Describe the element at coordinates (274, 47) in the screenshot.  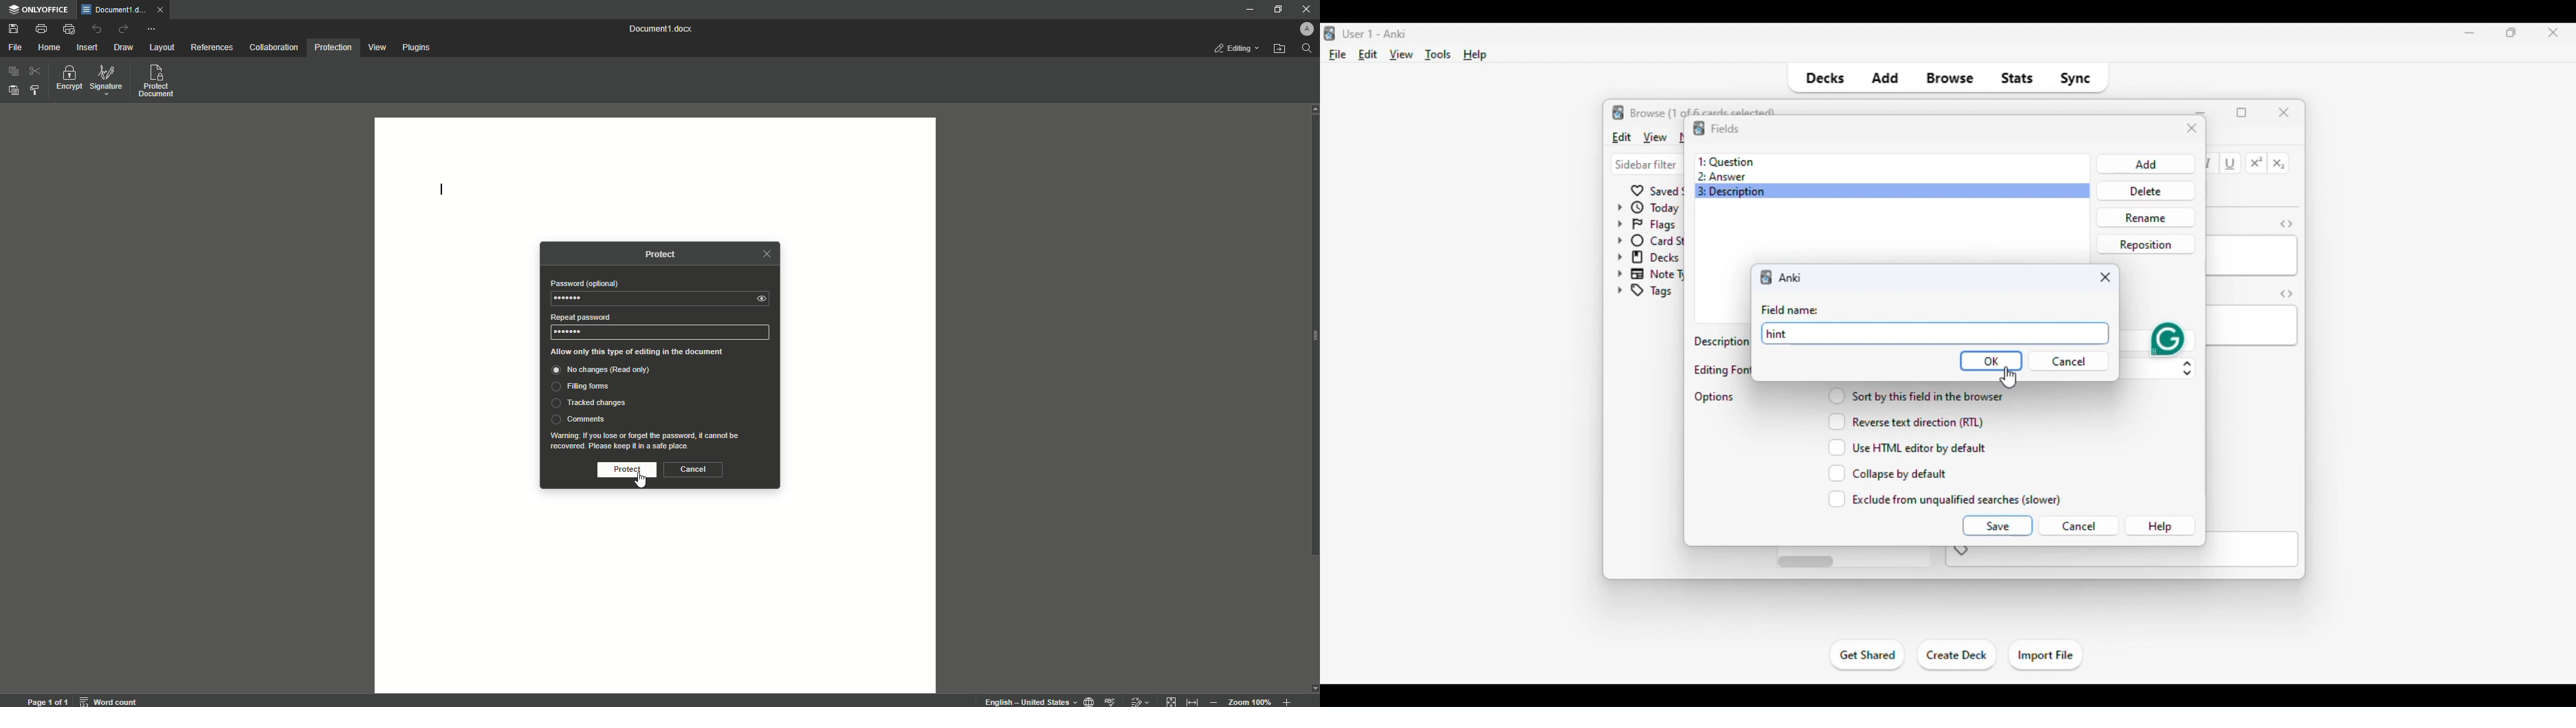
I see `Collaboration` at that location.